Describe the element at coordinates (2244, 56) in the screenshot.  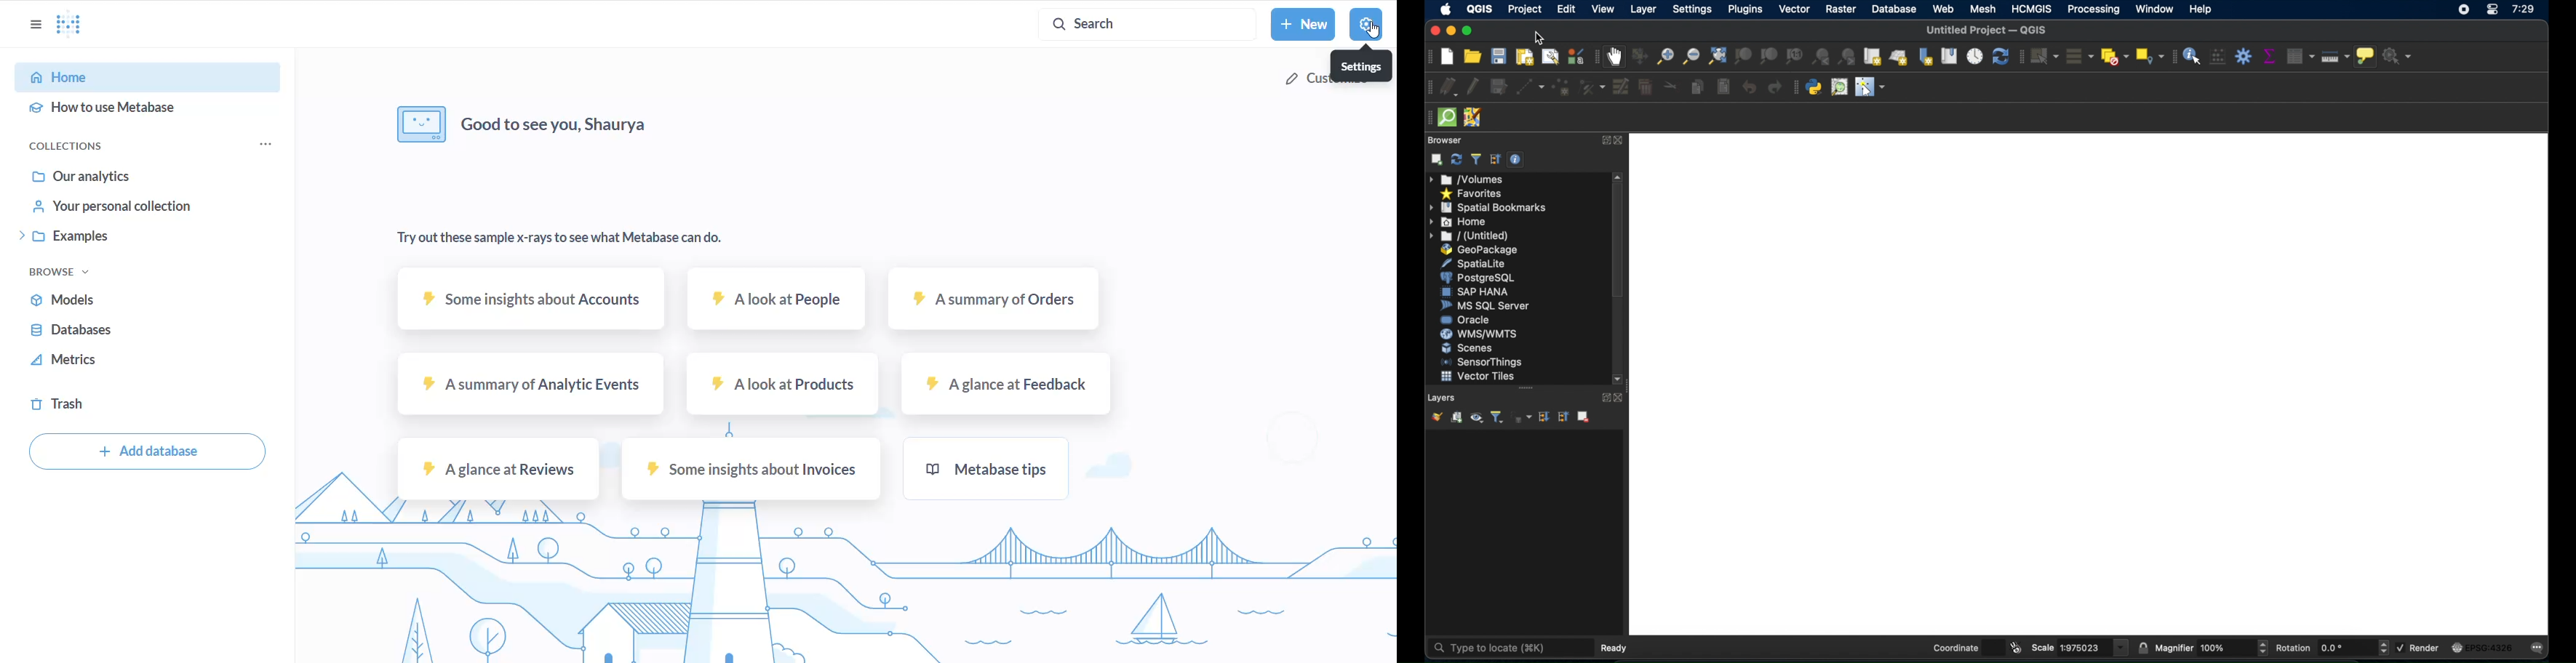
I see `toolbox` at that location.